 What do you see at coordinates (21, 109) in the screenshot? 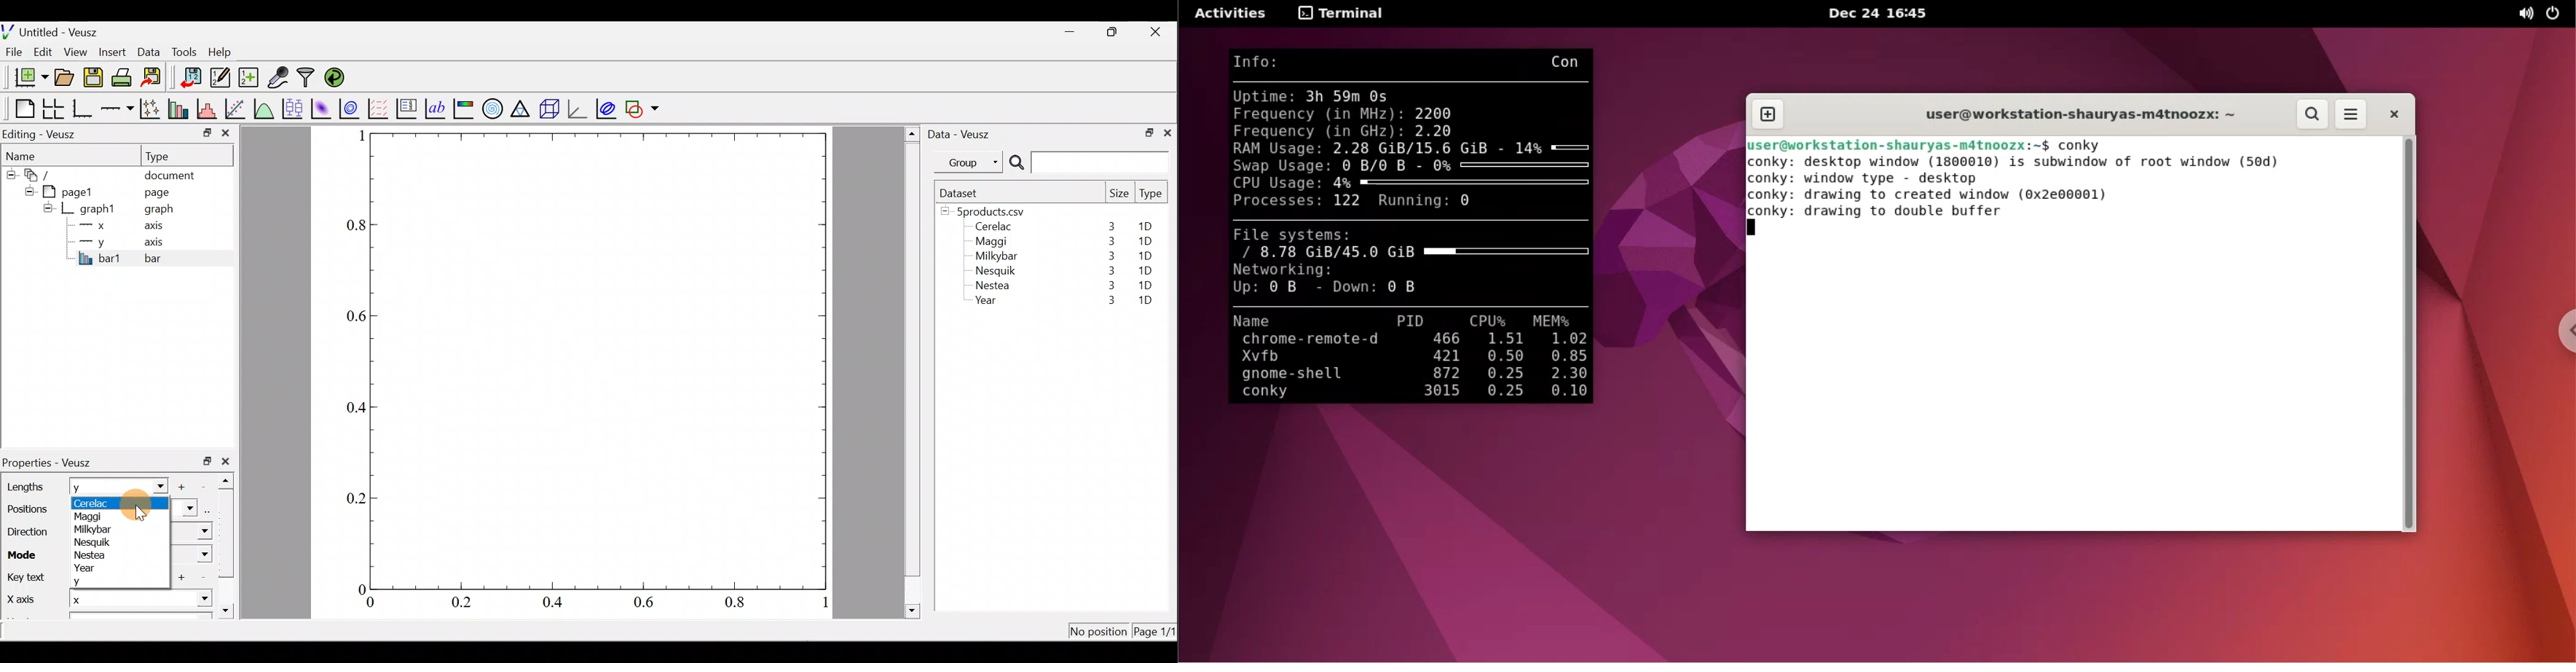
I see `Blank page` at bounding box center [21, 109].